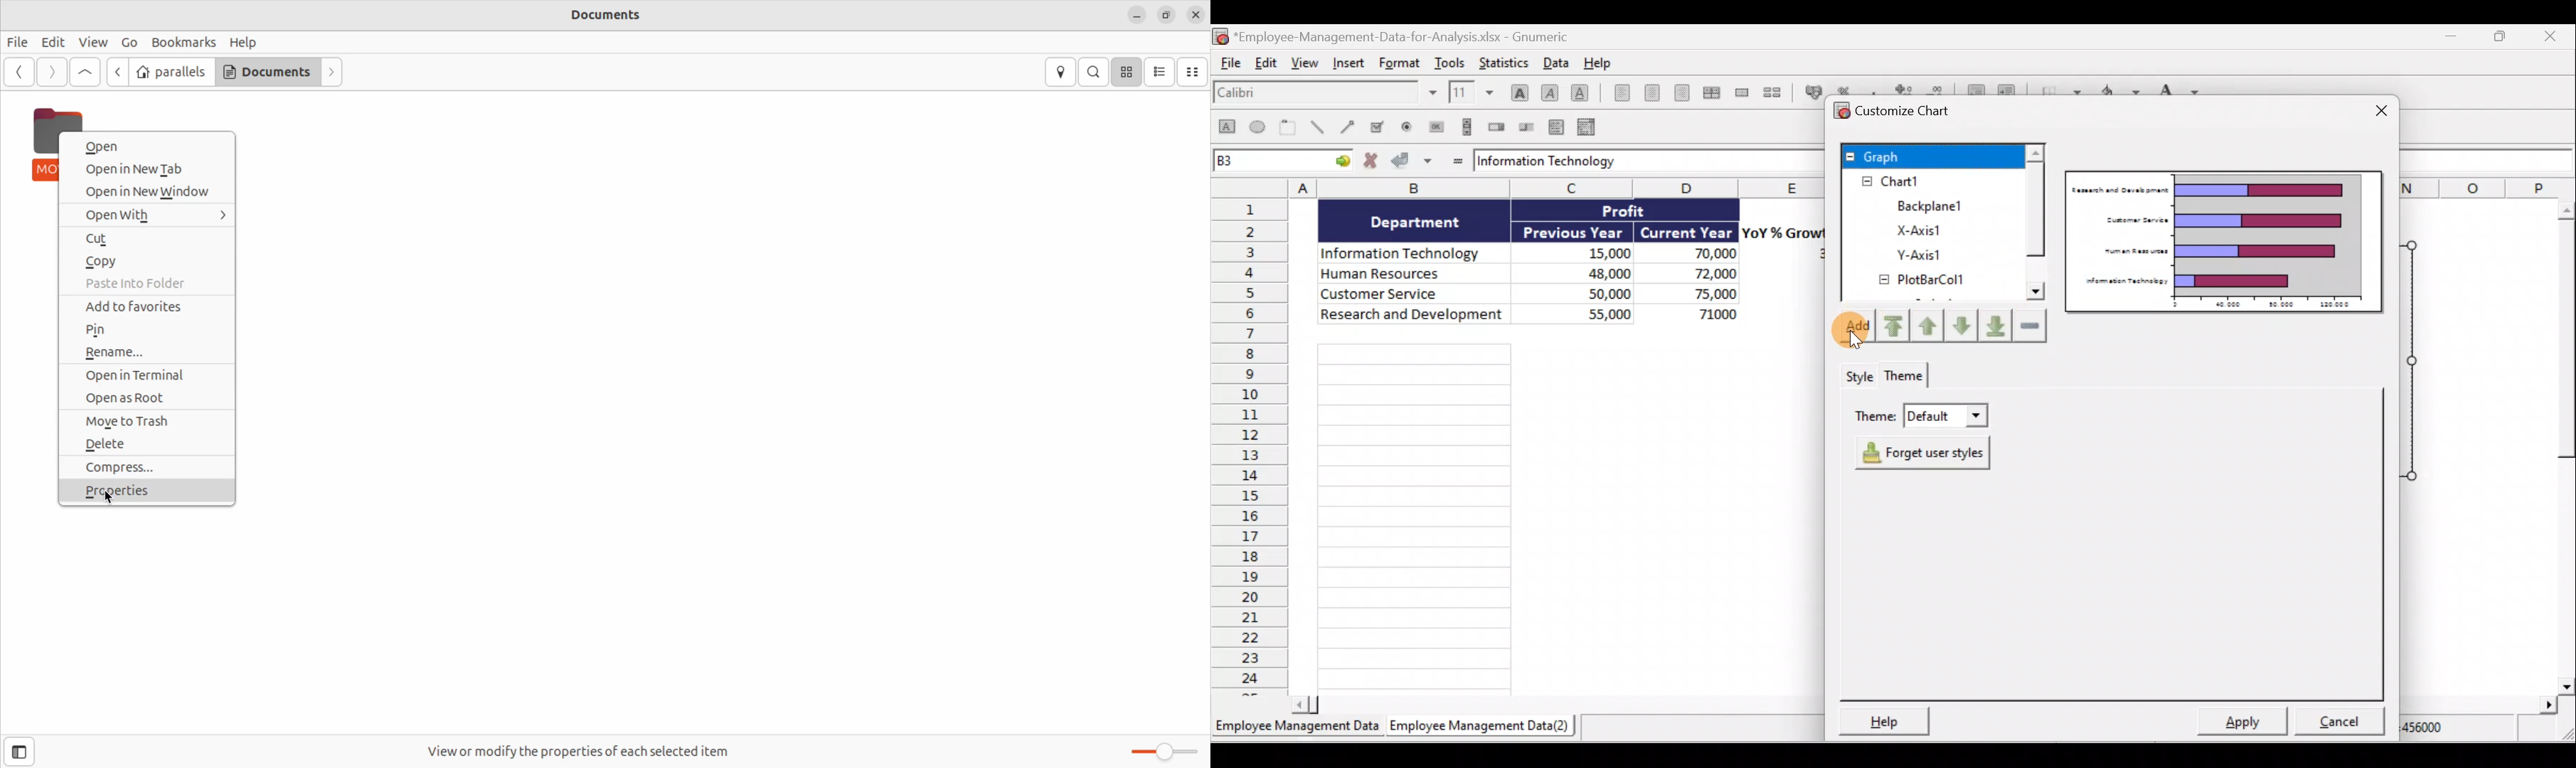 The width and height of the screenshot is (2576, 784). Describe the element at coordinates (1468, 126) in the screenshot. I see `Create a scrollbar` at that location.